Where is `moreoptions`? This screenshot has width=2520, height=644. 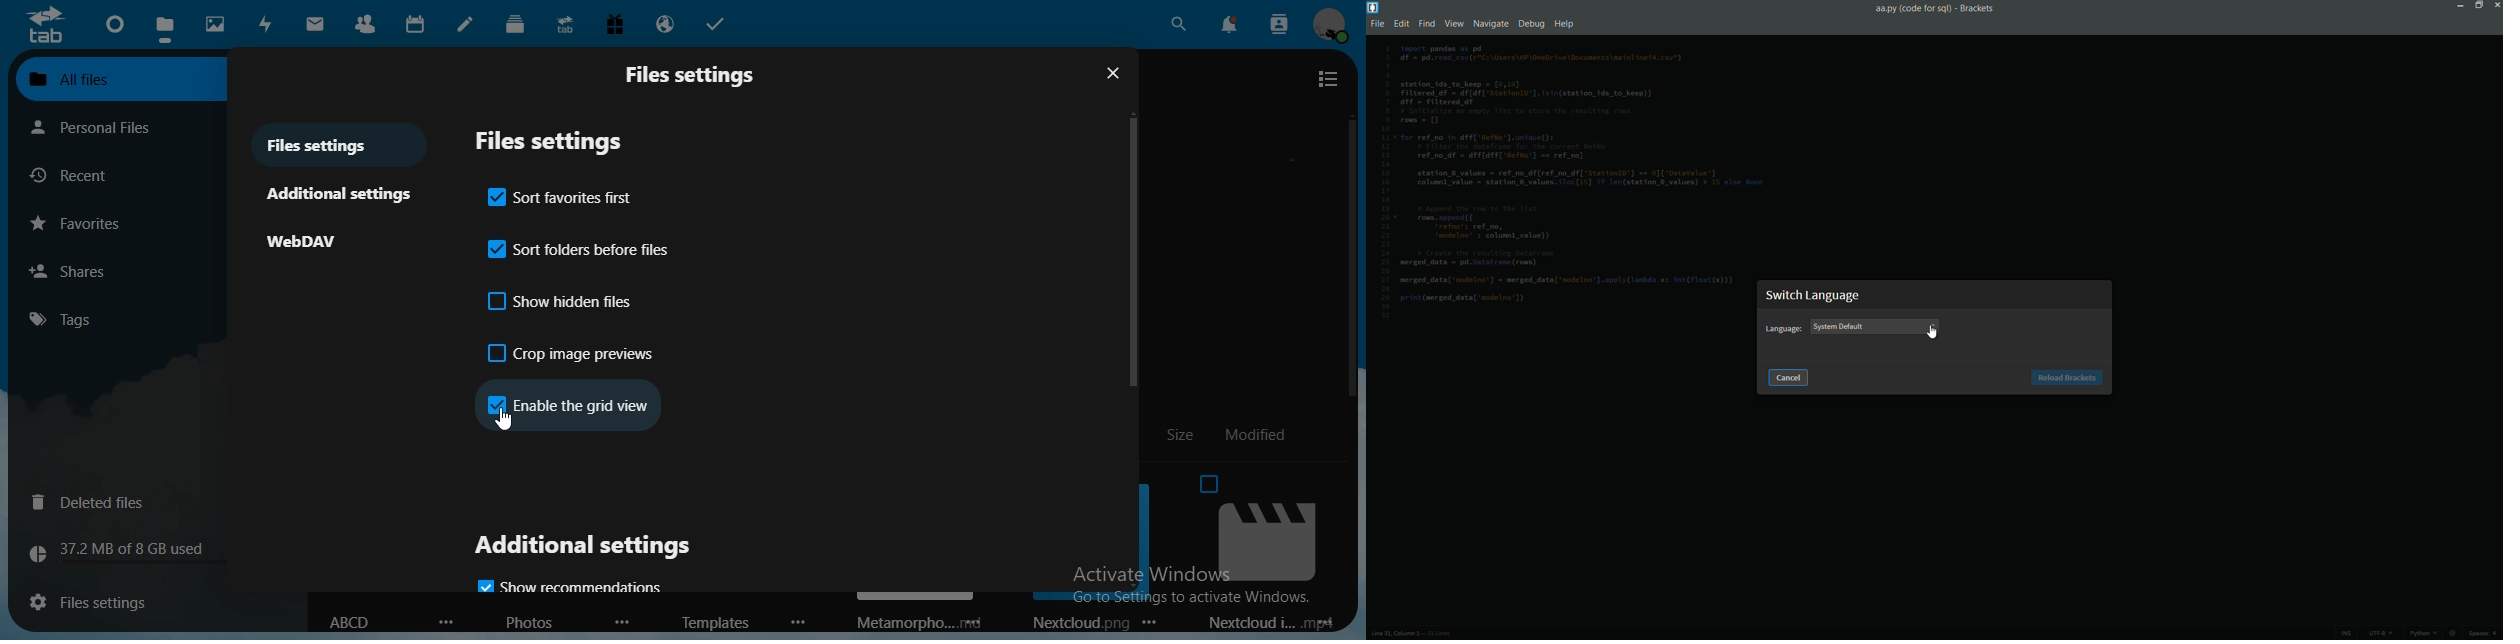
moreoptions is located at coordinates (447, 620).